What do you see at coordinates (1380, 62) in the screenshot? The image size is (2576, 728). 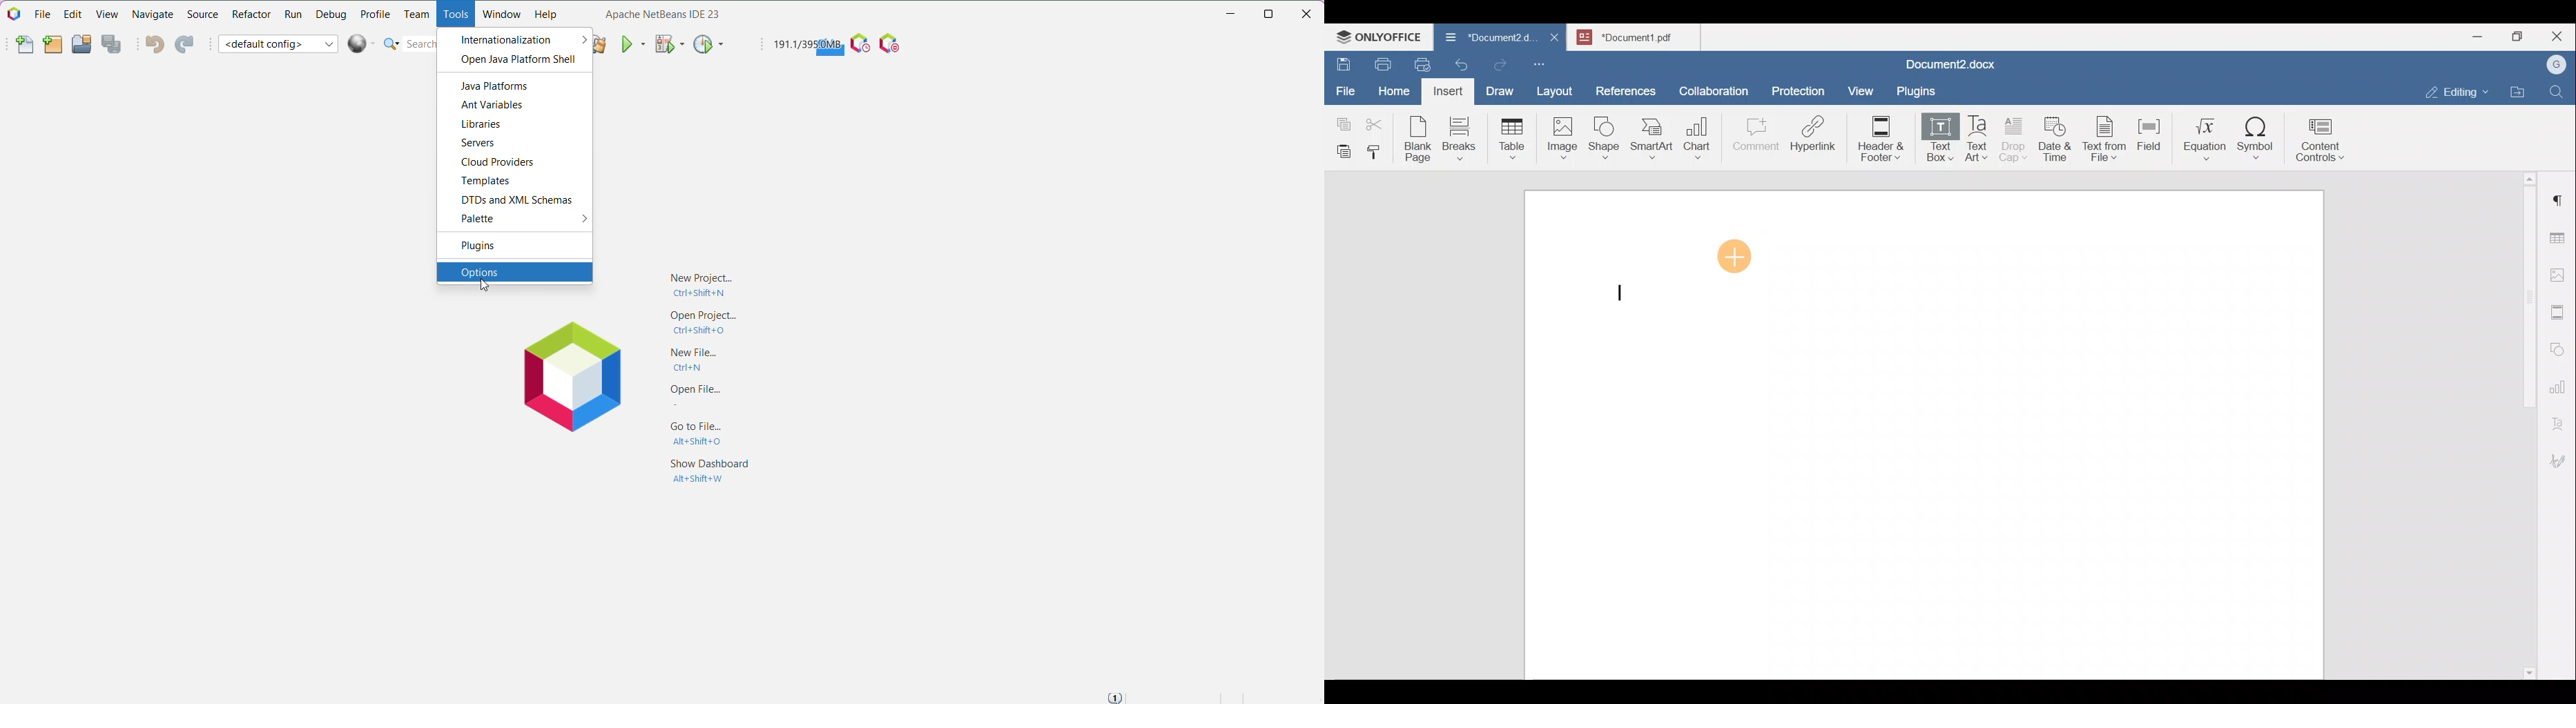 I see `Print file` at bounding box center [1380, 62].